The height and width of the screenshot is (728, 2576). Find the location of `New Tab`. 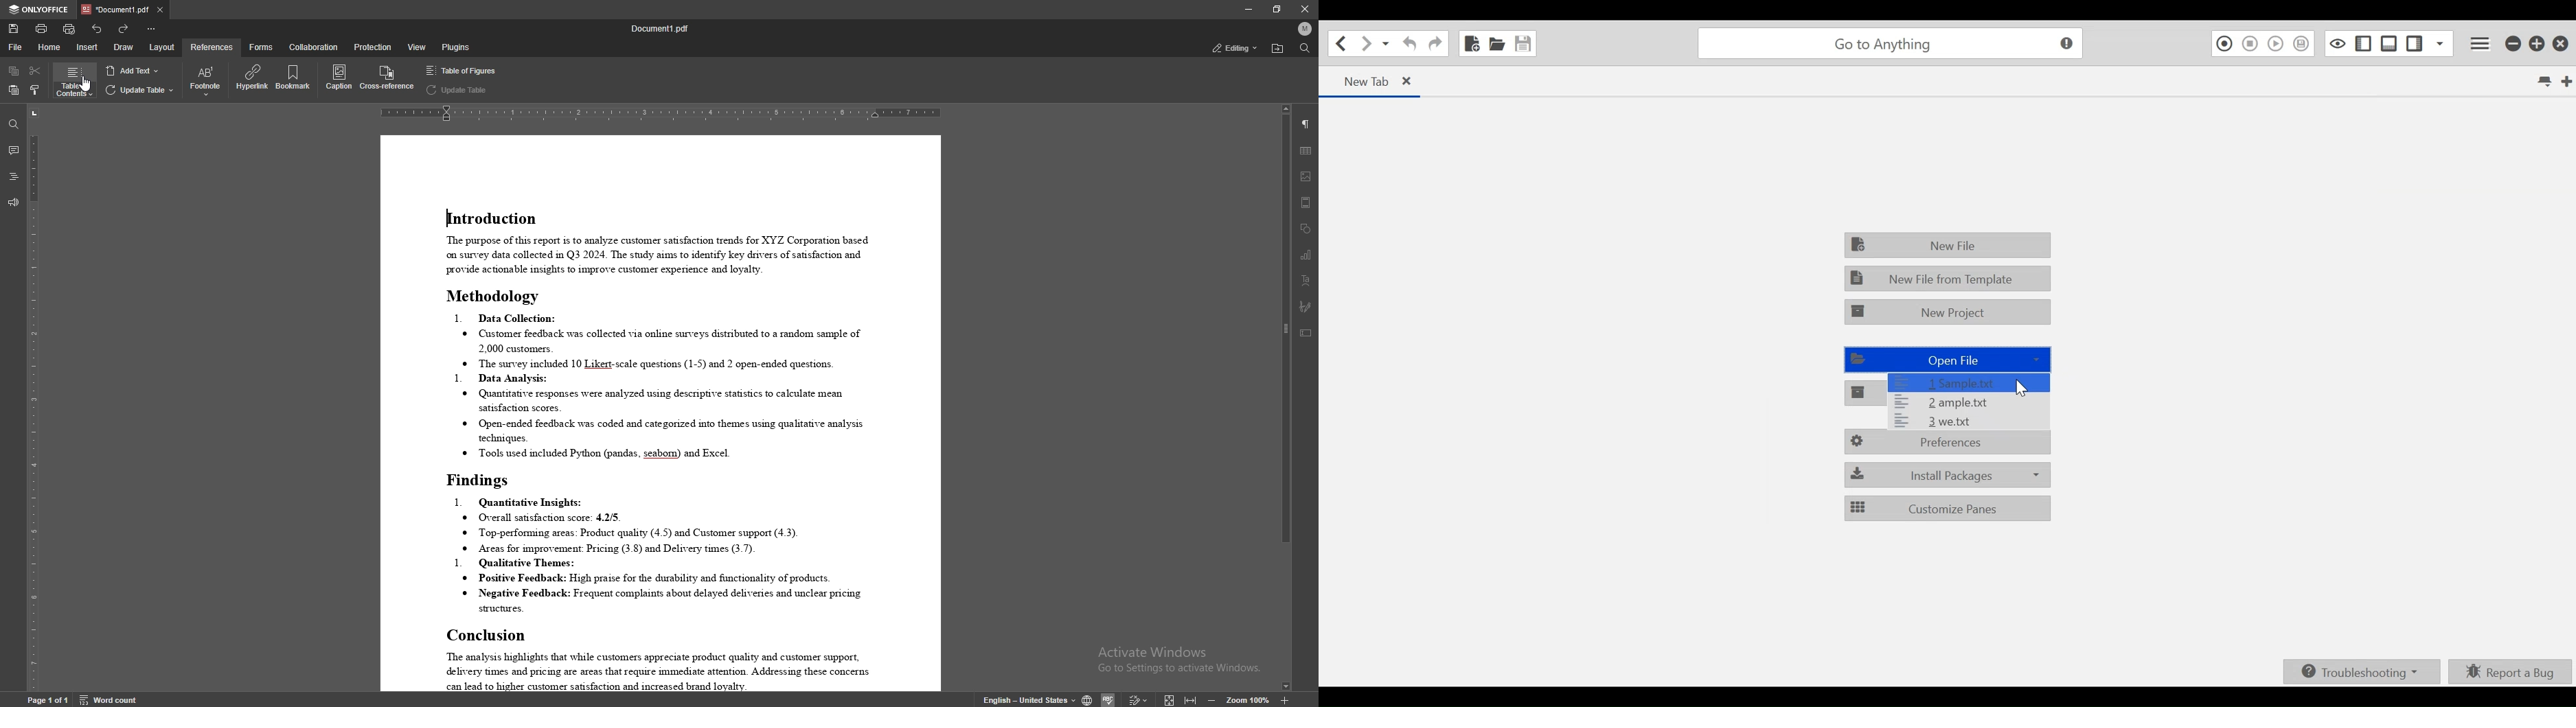

New Tab is located at coordinates (2566, 82).